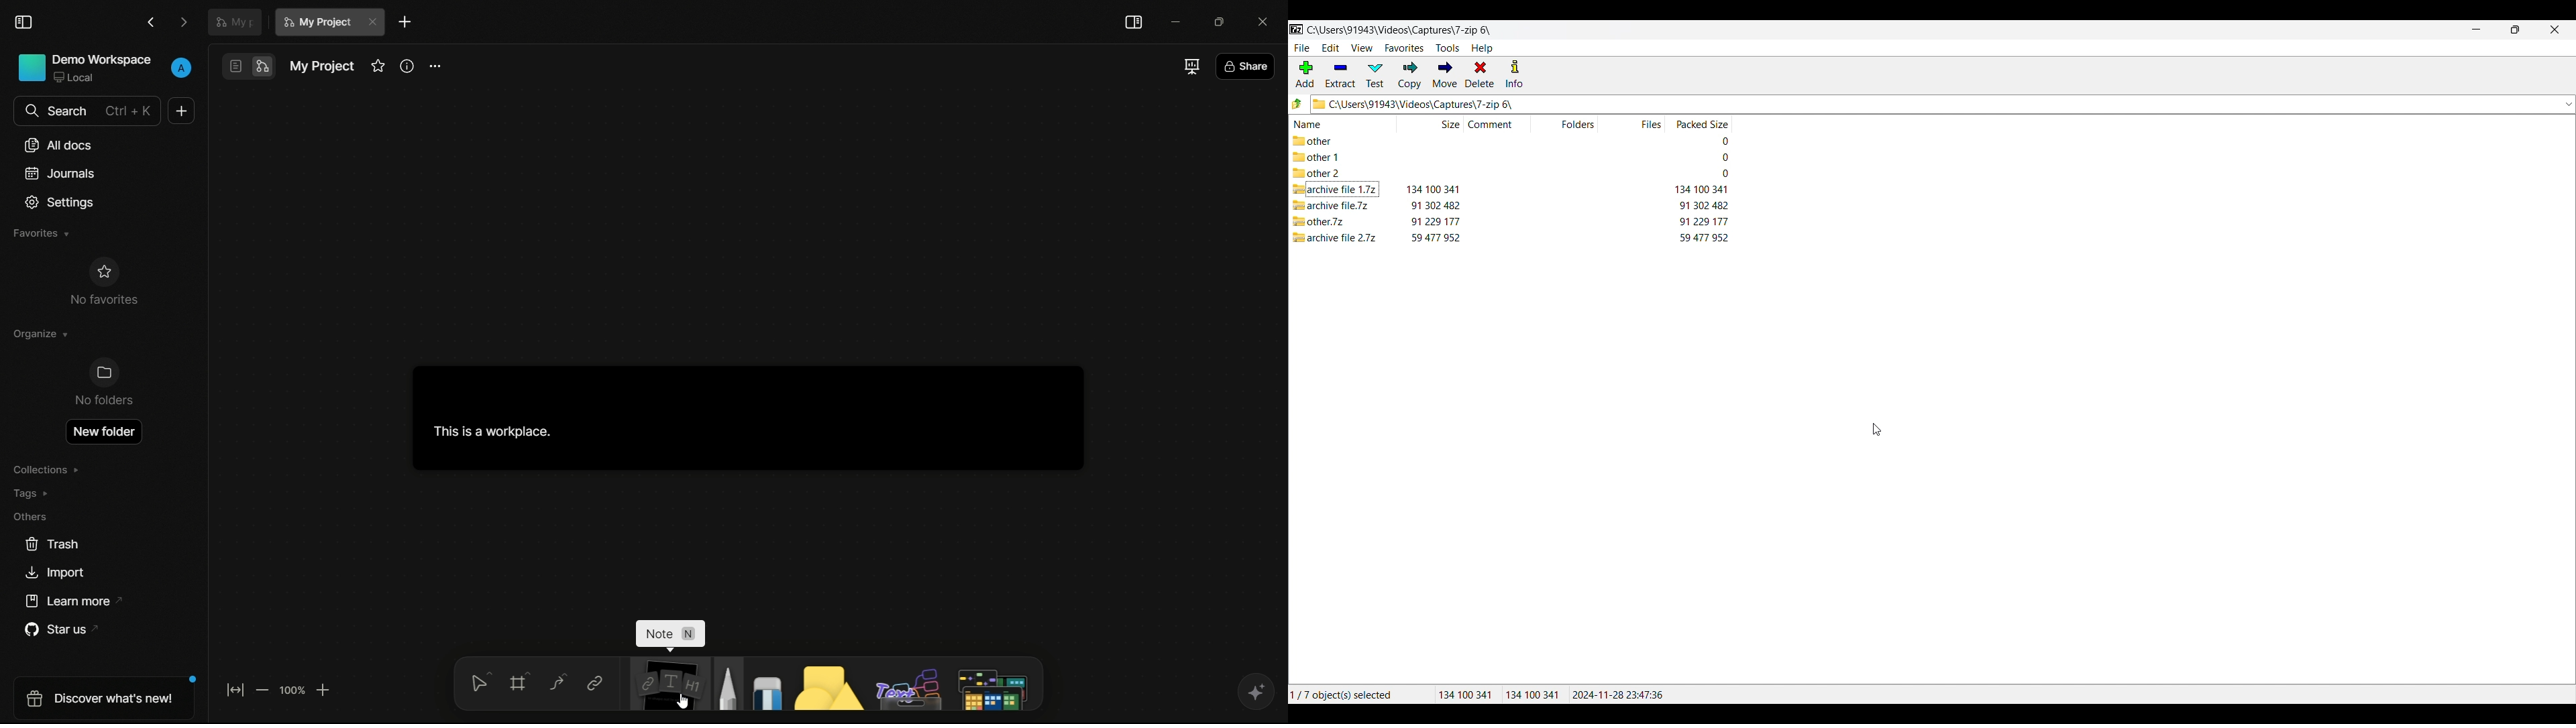  I want to click on settings, so click(58, 201).